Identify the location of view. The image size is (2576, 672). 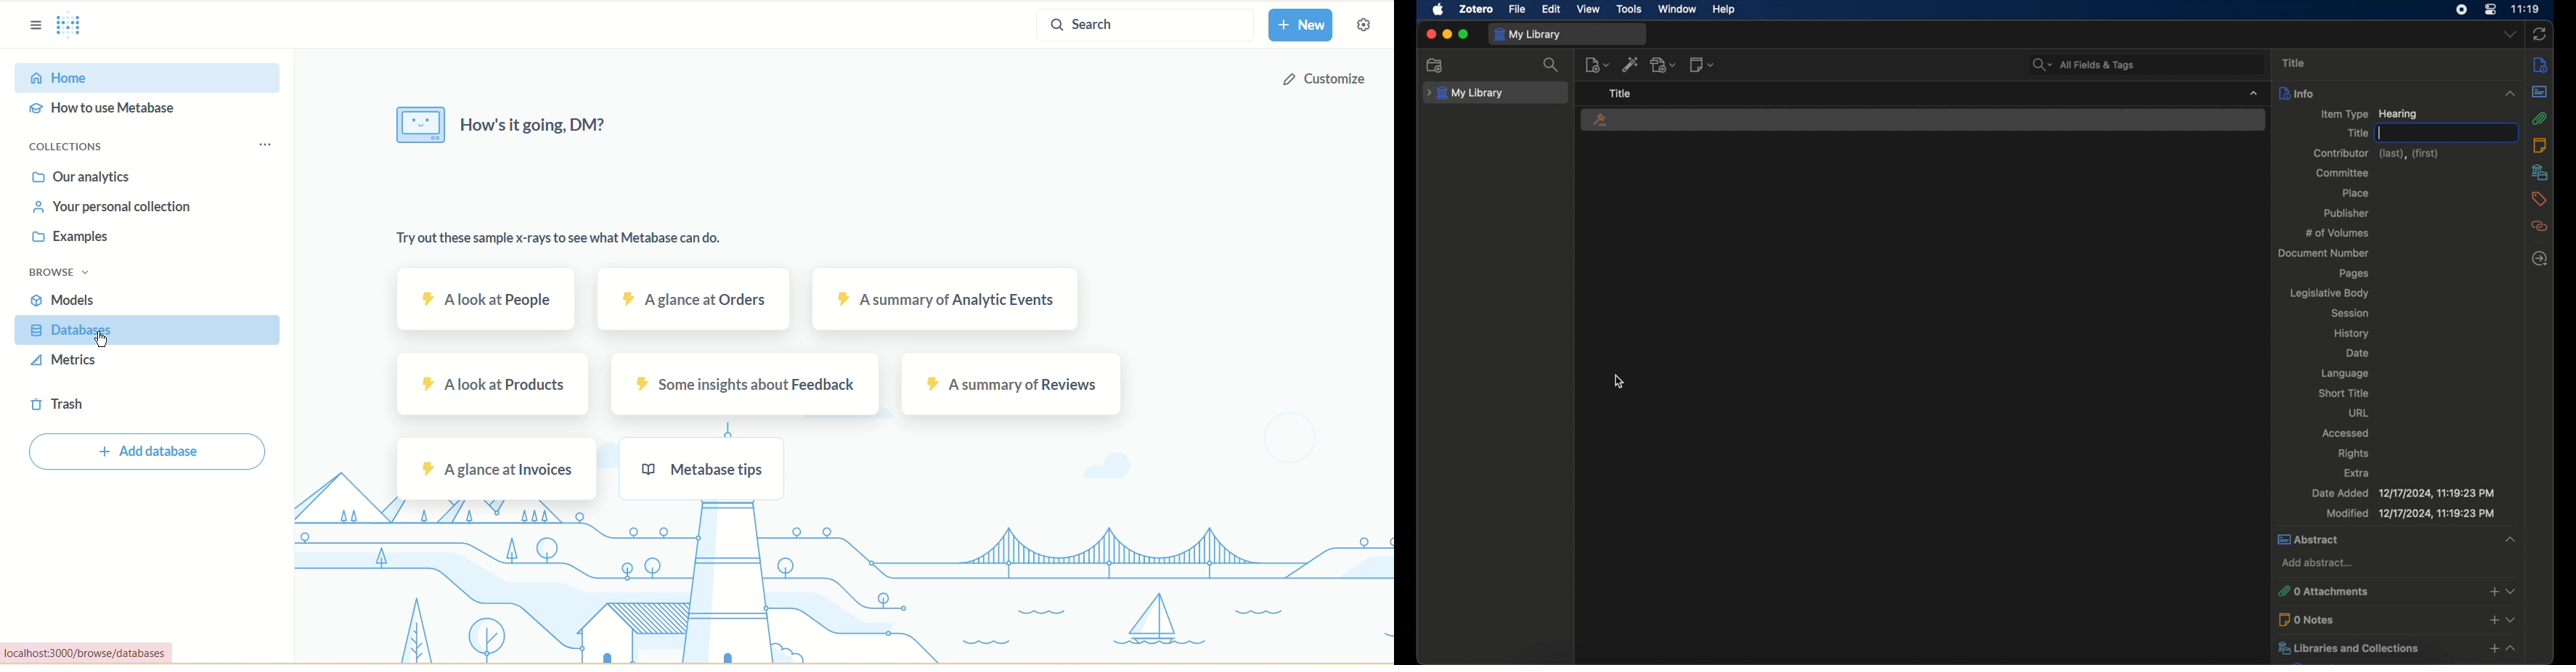
(1587, 9).